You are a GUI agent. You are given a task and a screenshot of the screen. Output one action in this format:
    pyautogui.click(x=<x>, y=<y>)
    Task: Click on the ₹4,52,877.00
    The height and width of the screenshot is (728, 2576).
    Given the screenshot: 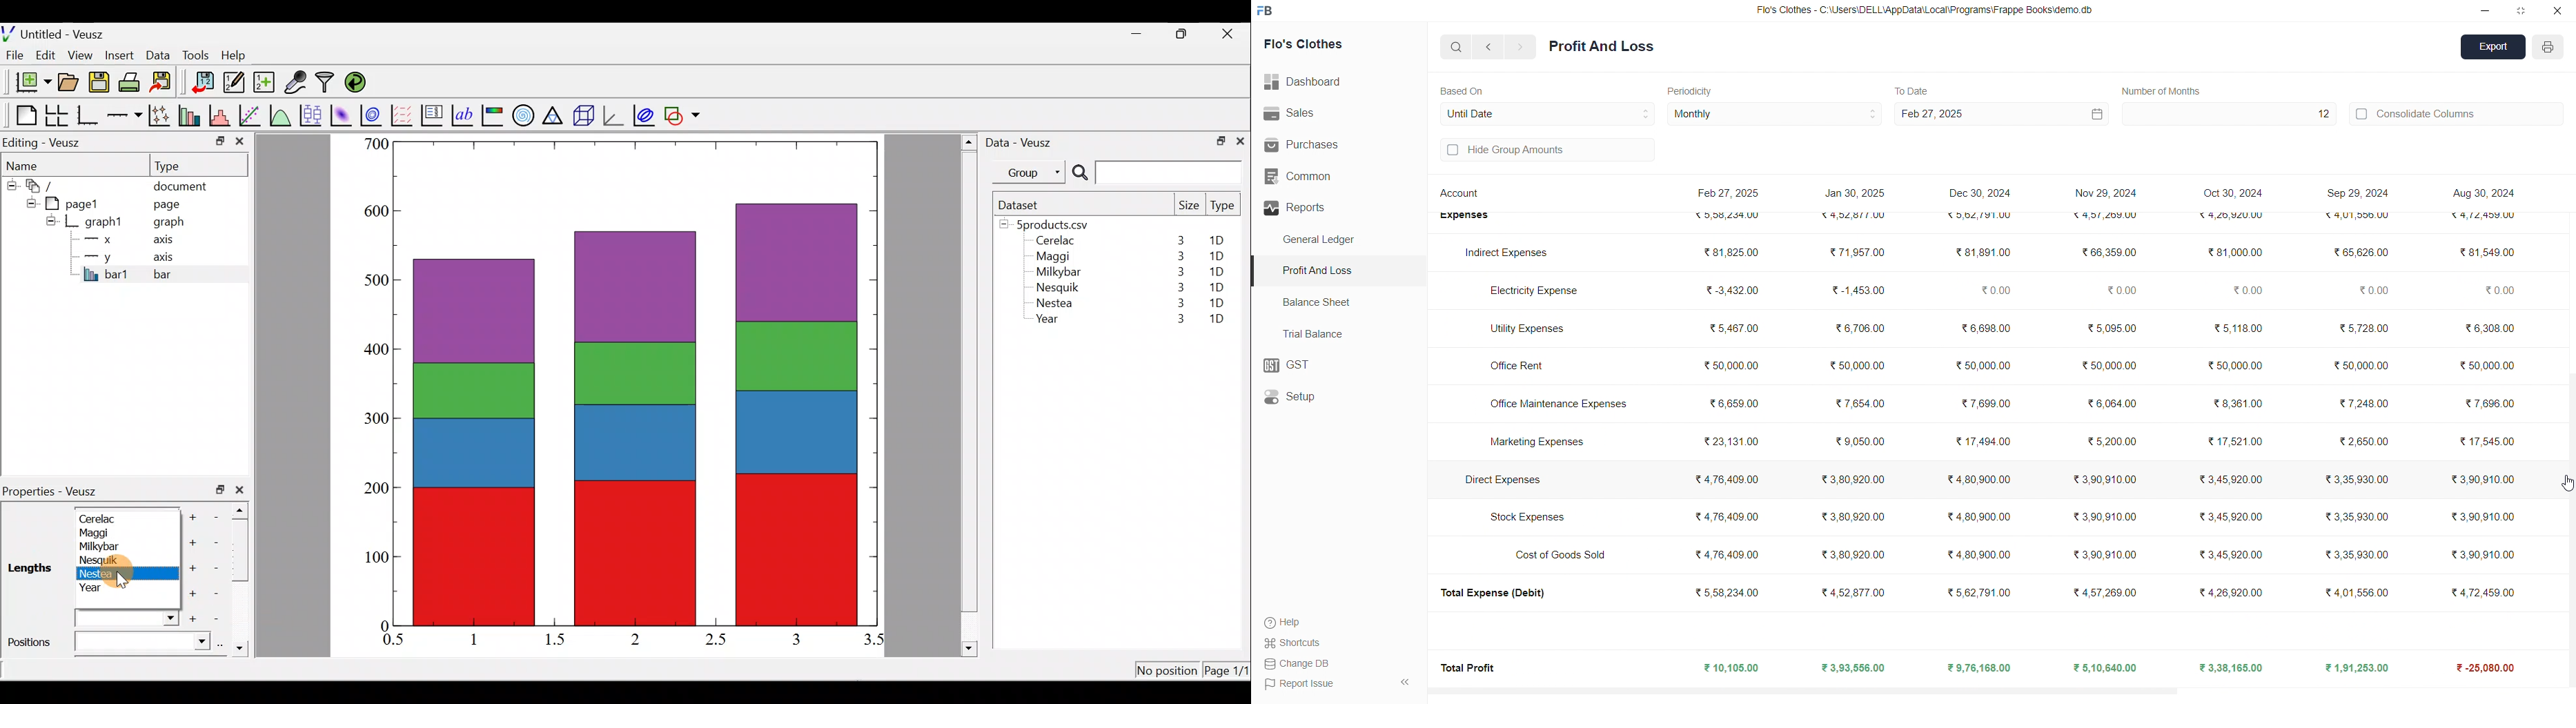 What is the action you would take?
    pyautogui.click(x=1858, y=594)
    